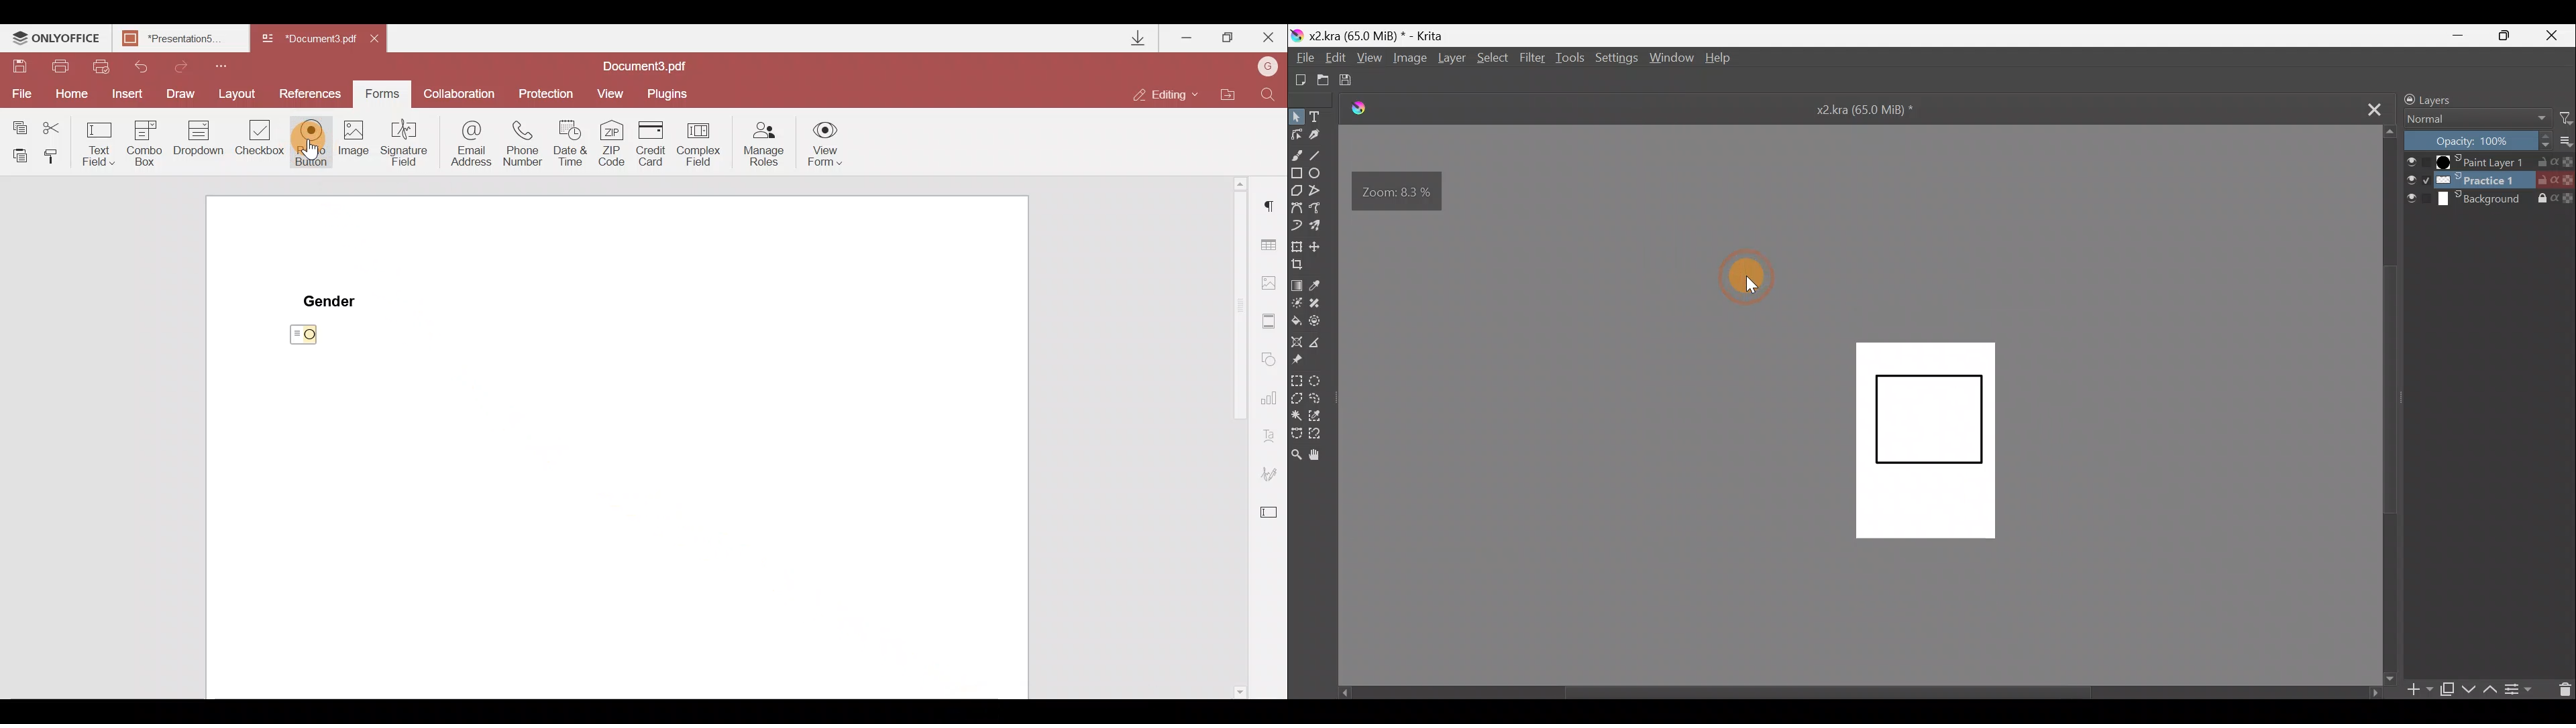 The image size is (2576, 728). What do you see at coordinates (1368, 58) in the screenshot?
I see `View` at bounding box center [1368, 58].